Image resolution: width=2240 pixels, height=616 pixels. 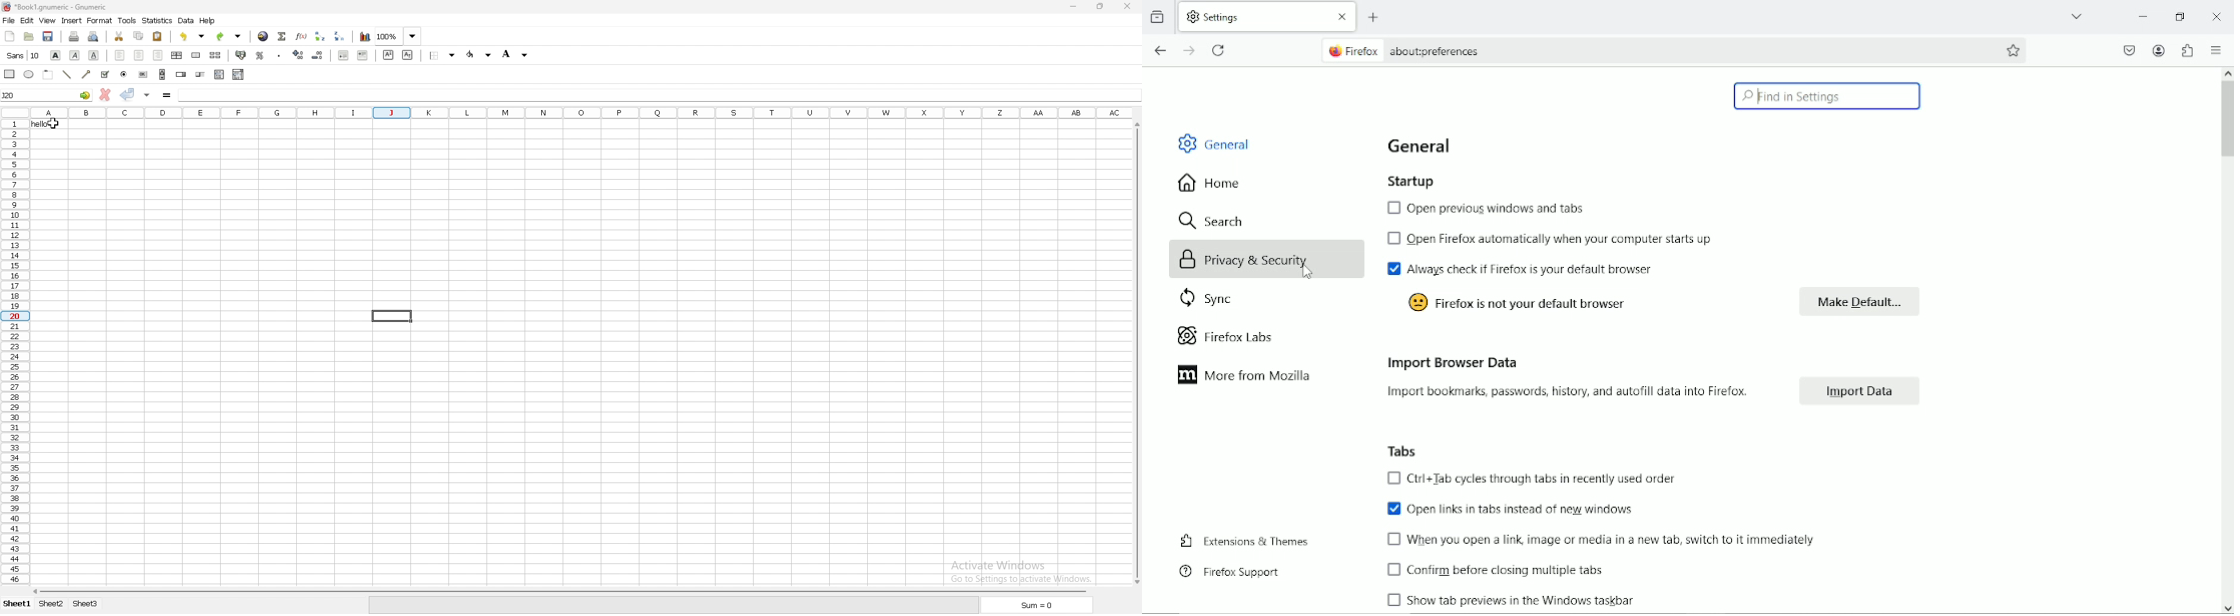 I want to click on ellipse, so click(x=29, y=74).